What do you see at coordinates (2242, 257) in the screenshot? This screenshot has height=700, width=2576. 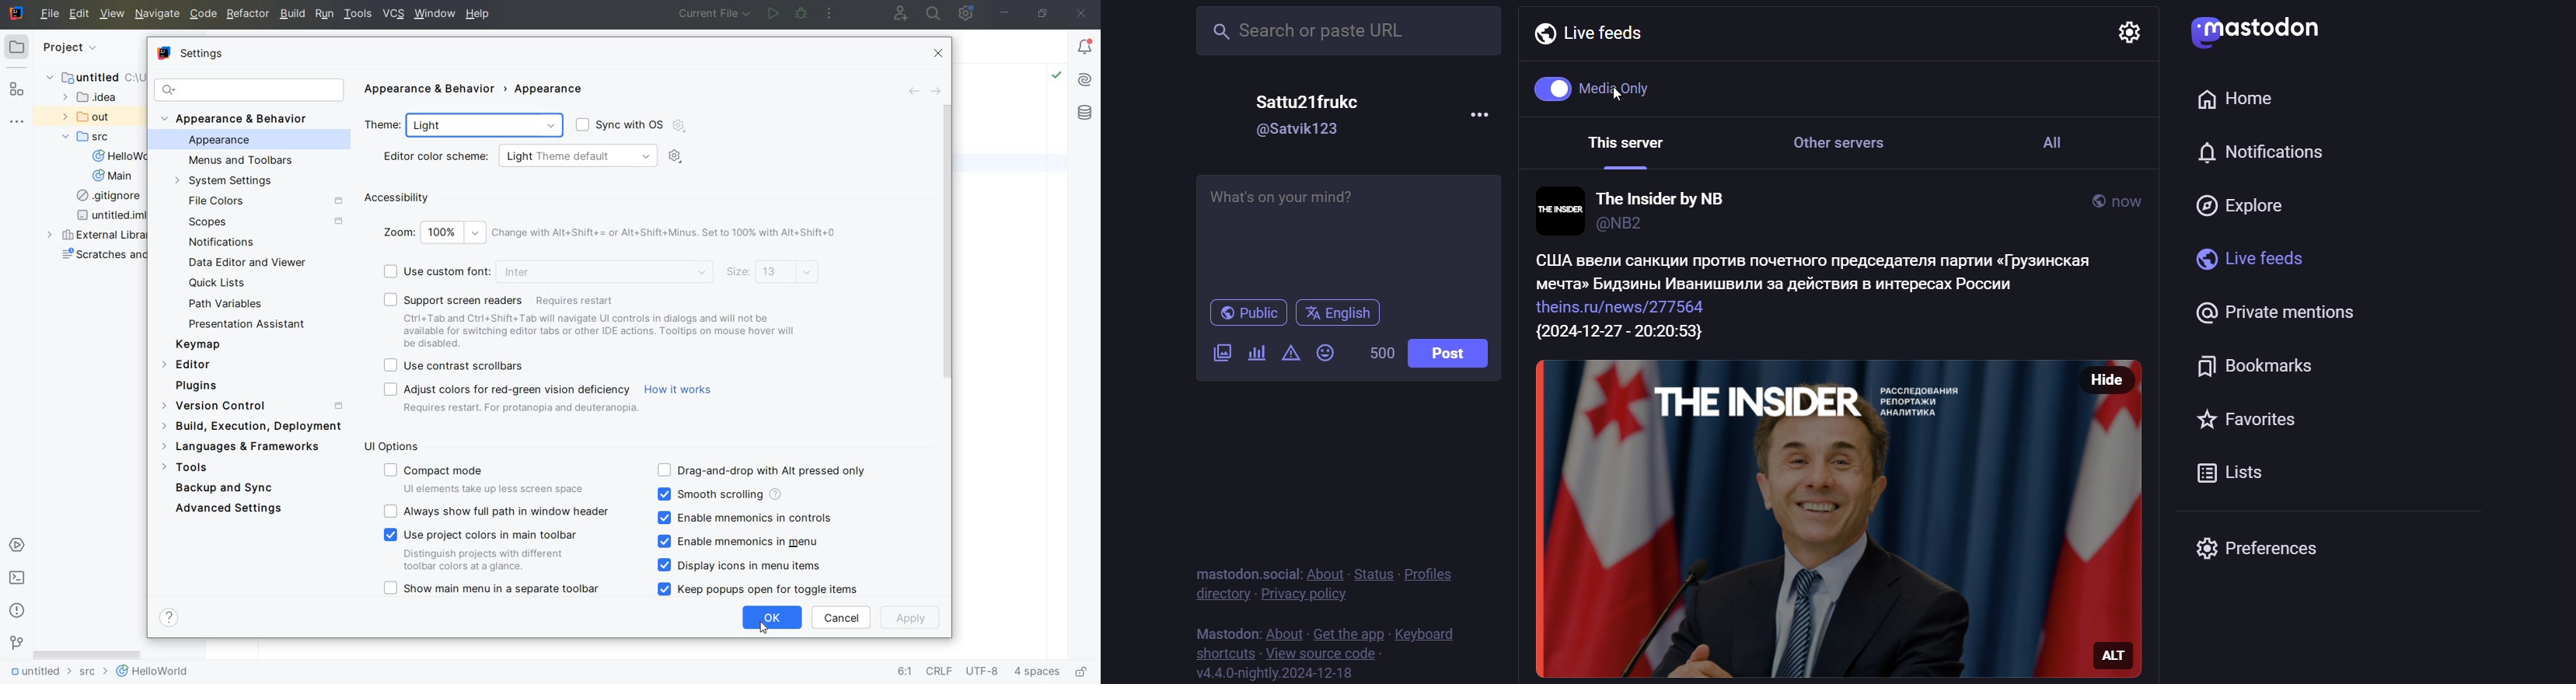 I see `live feed` at bounding box center [2242, 257].